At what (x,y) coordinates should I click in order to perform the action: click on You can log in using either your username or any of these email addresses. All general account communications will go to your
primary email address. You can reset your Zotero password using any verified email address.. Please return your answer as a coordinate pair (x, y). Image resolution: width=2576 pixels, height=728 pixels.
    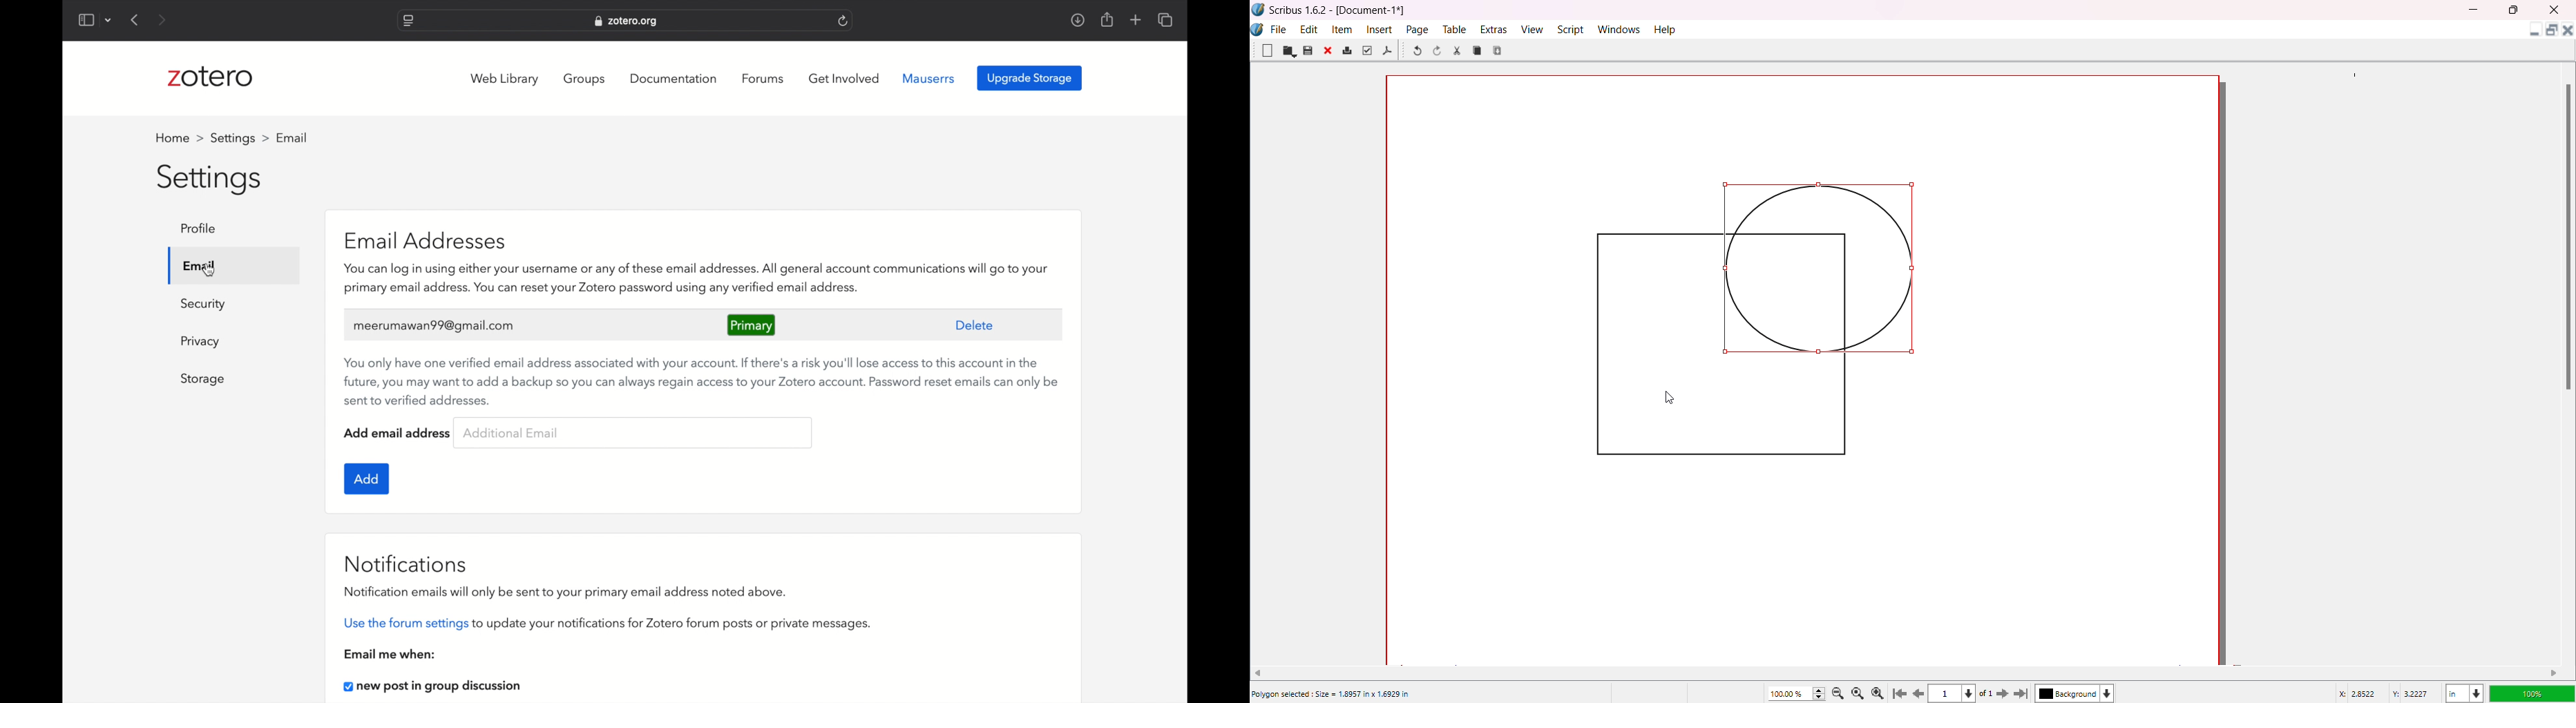
    Looking at the image, I should click on (703, 281).